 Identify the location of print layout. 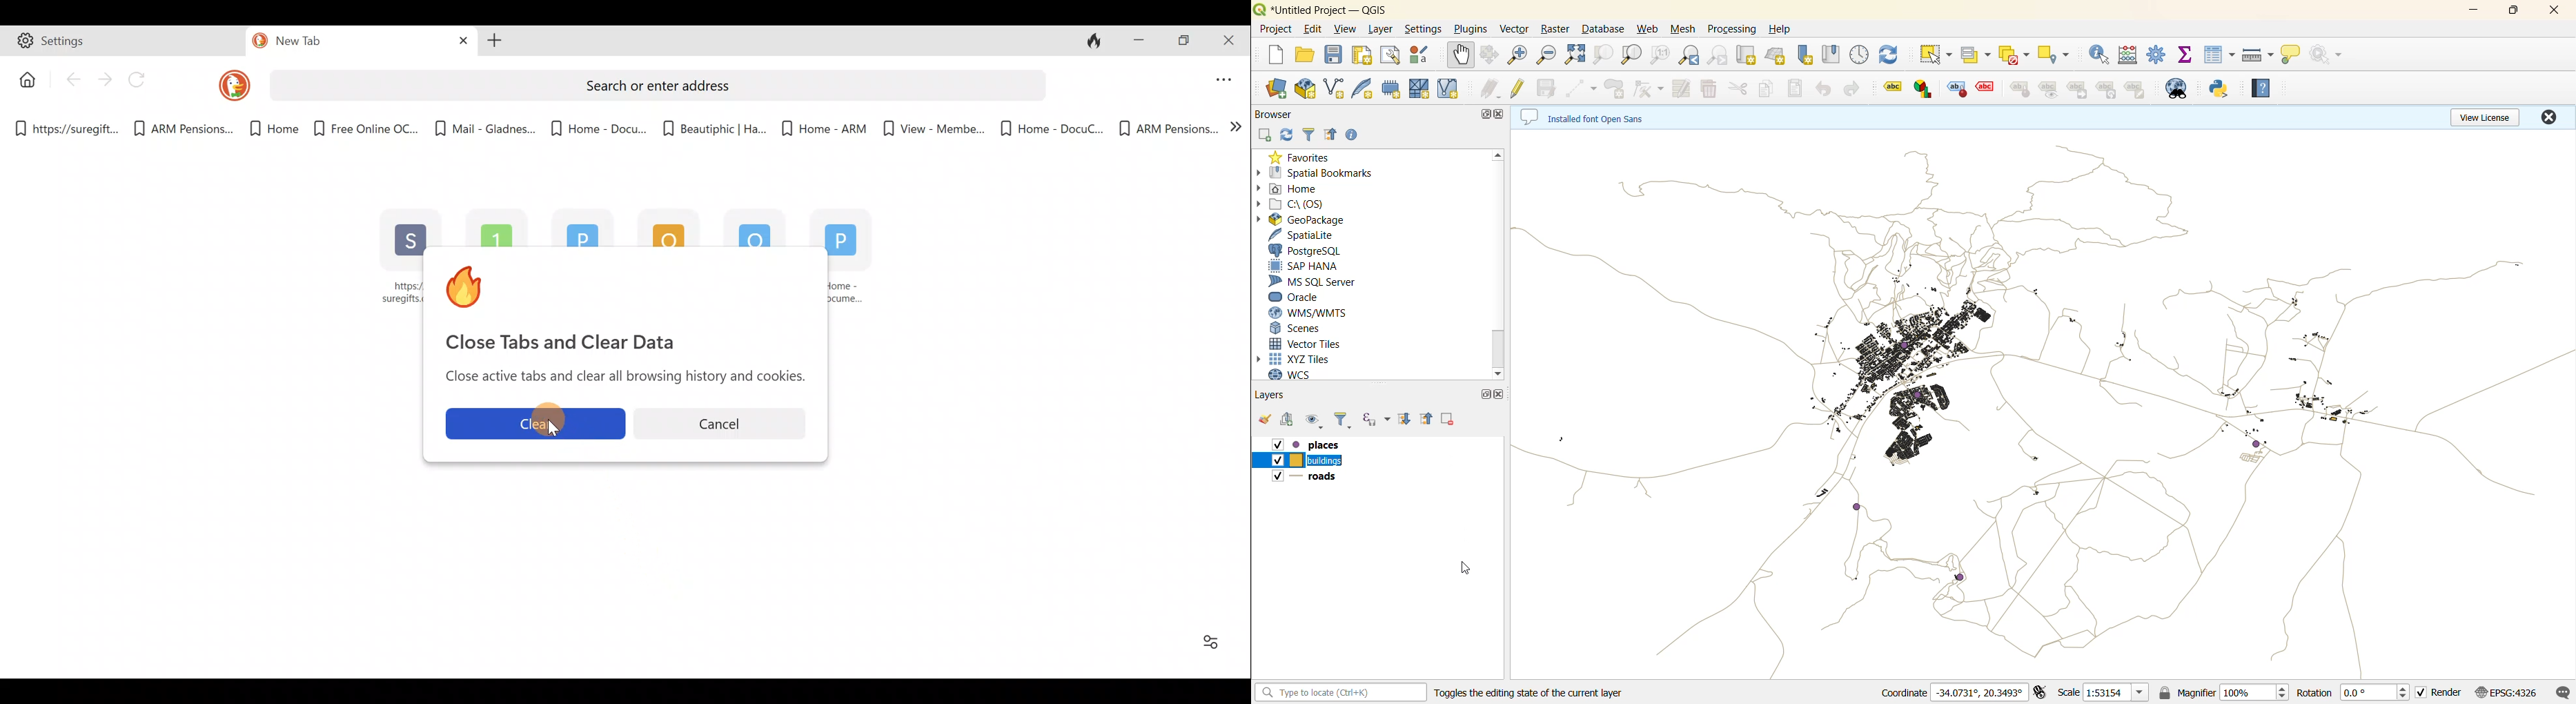
(1361, 57).